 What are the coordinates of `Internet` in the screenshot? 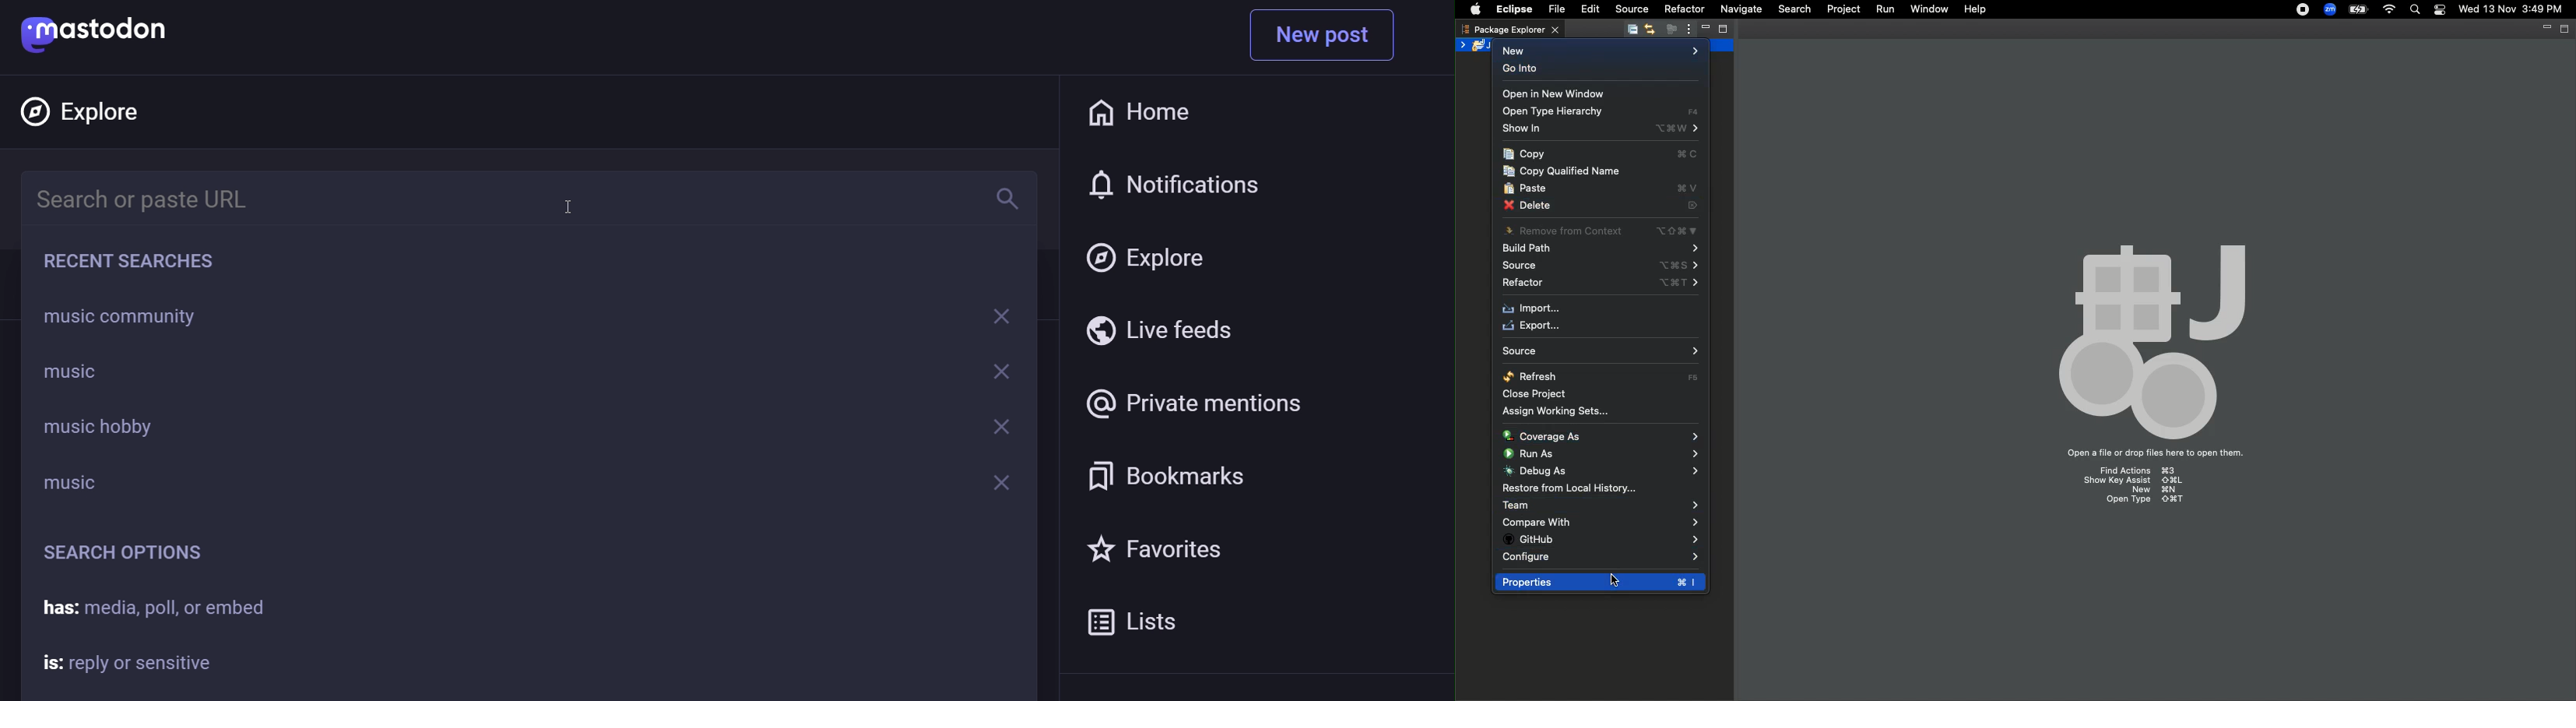 It's located at (2390, 10).